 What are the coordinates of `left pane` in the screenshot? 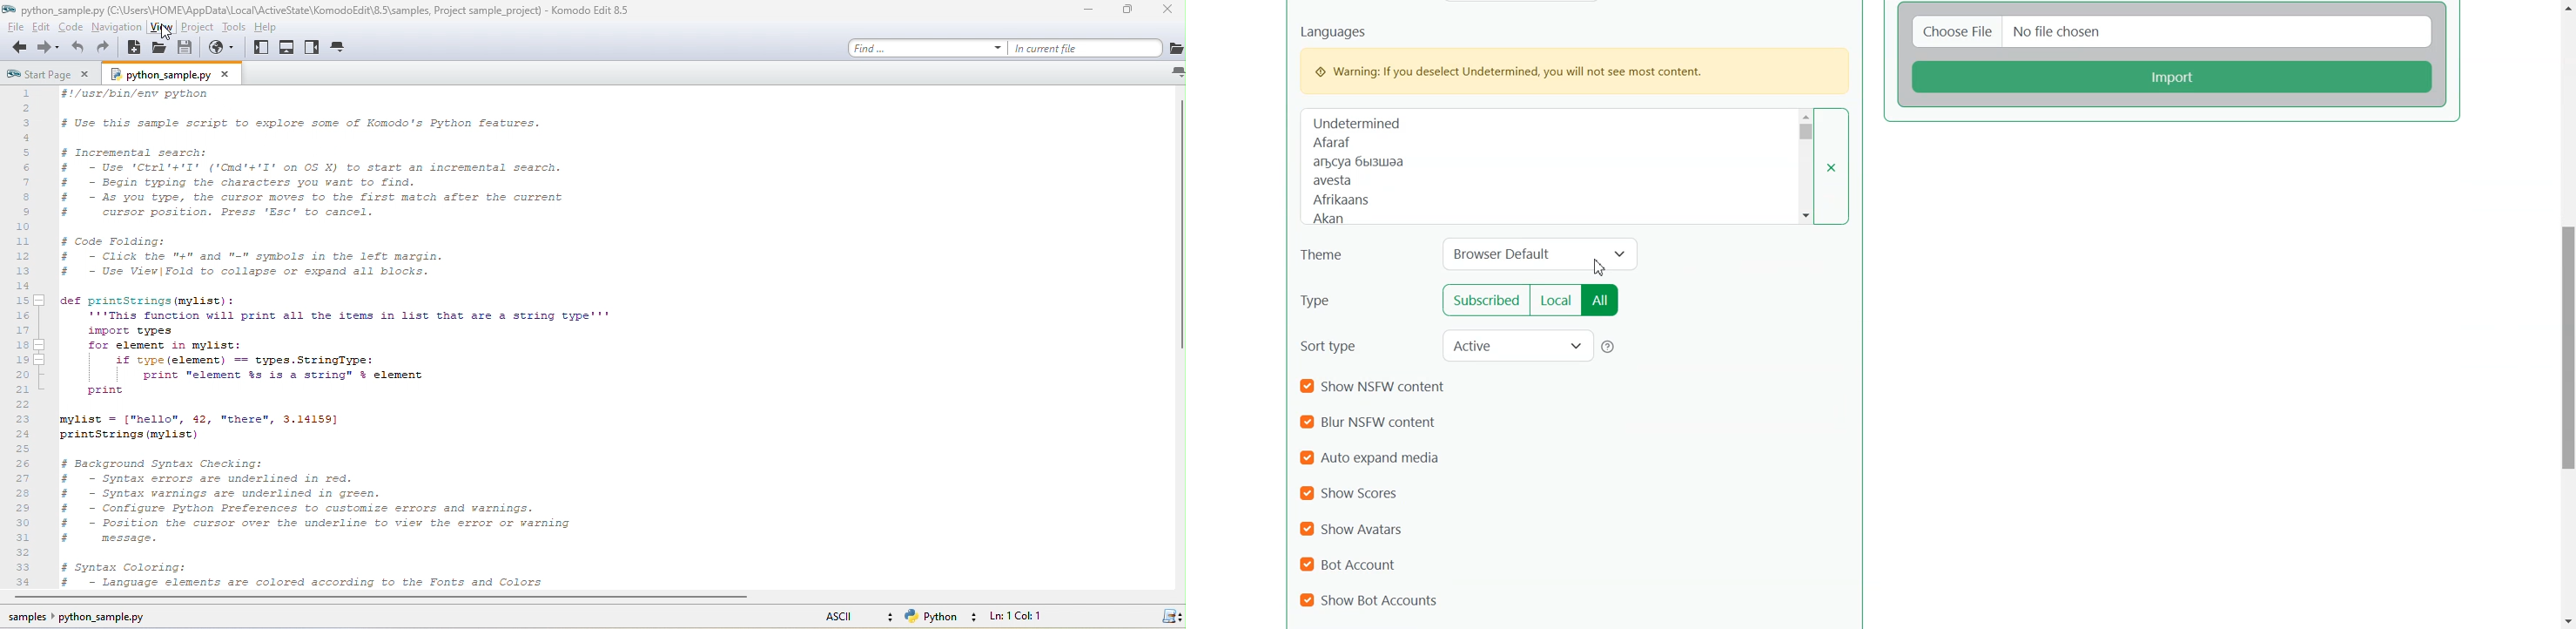 It's located at (259, 51).